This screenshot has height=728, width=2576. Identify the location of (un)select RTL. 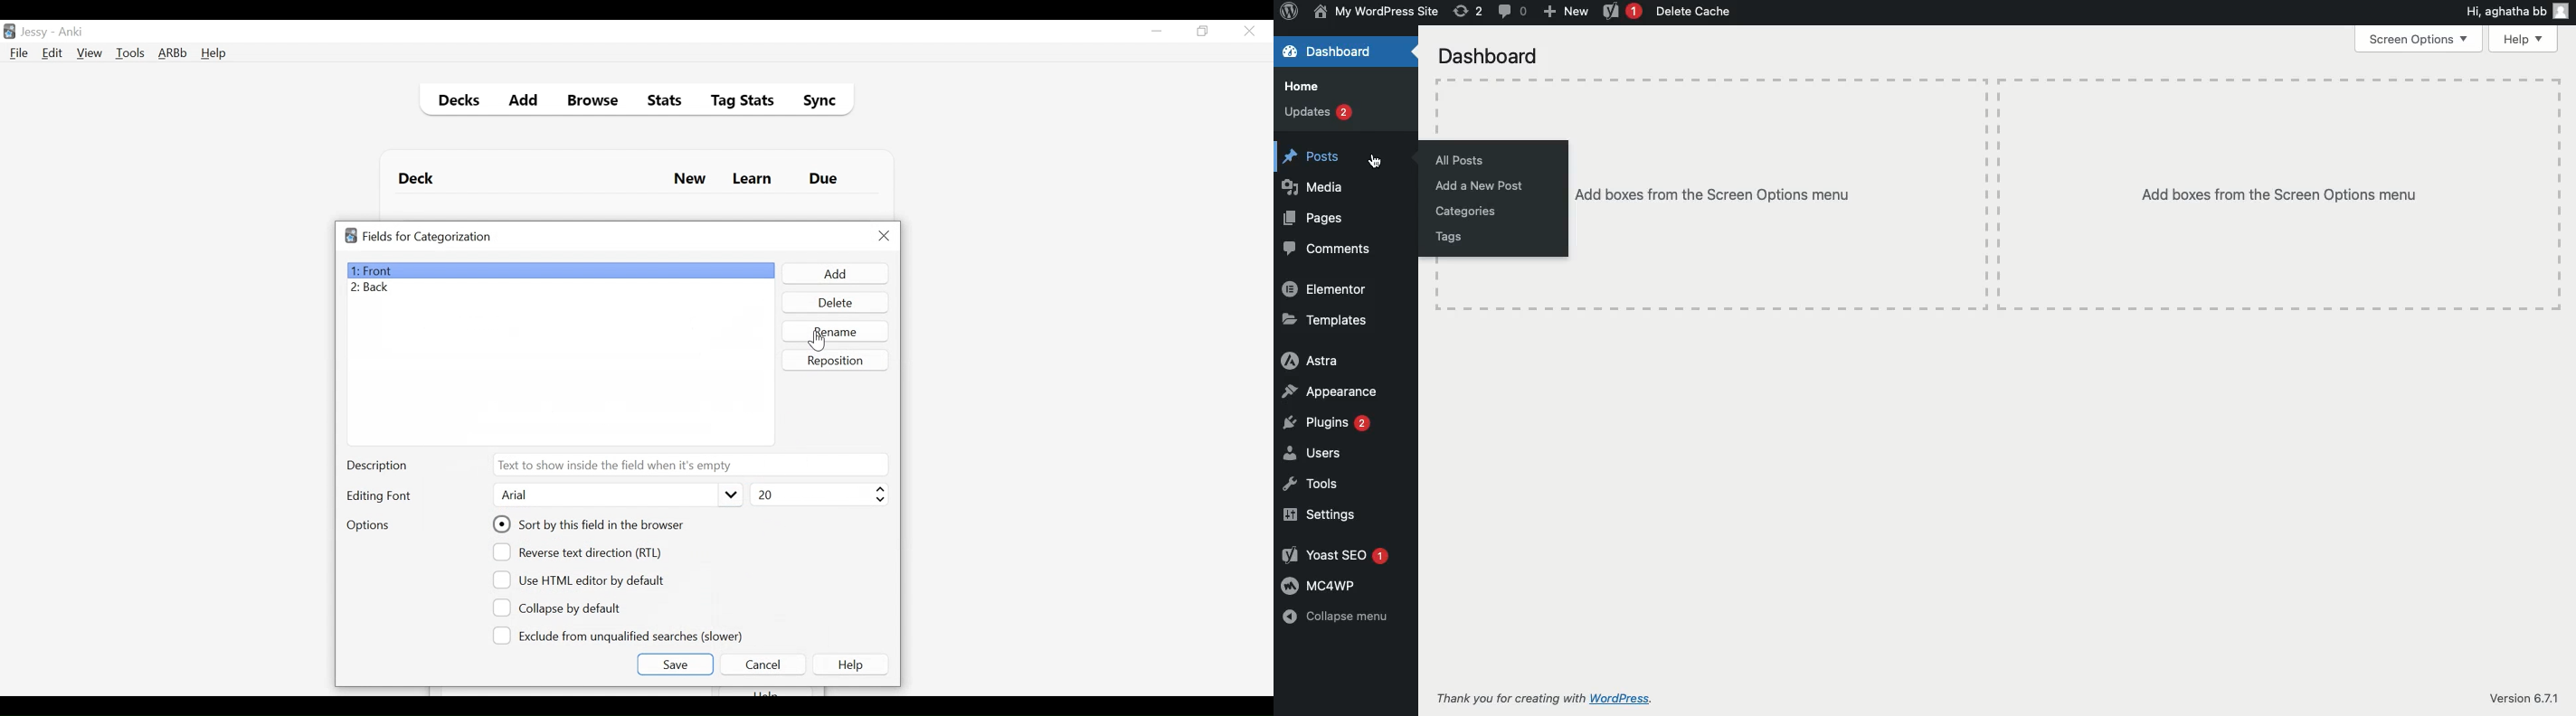
(583, 552).